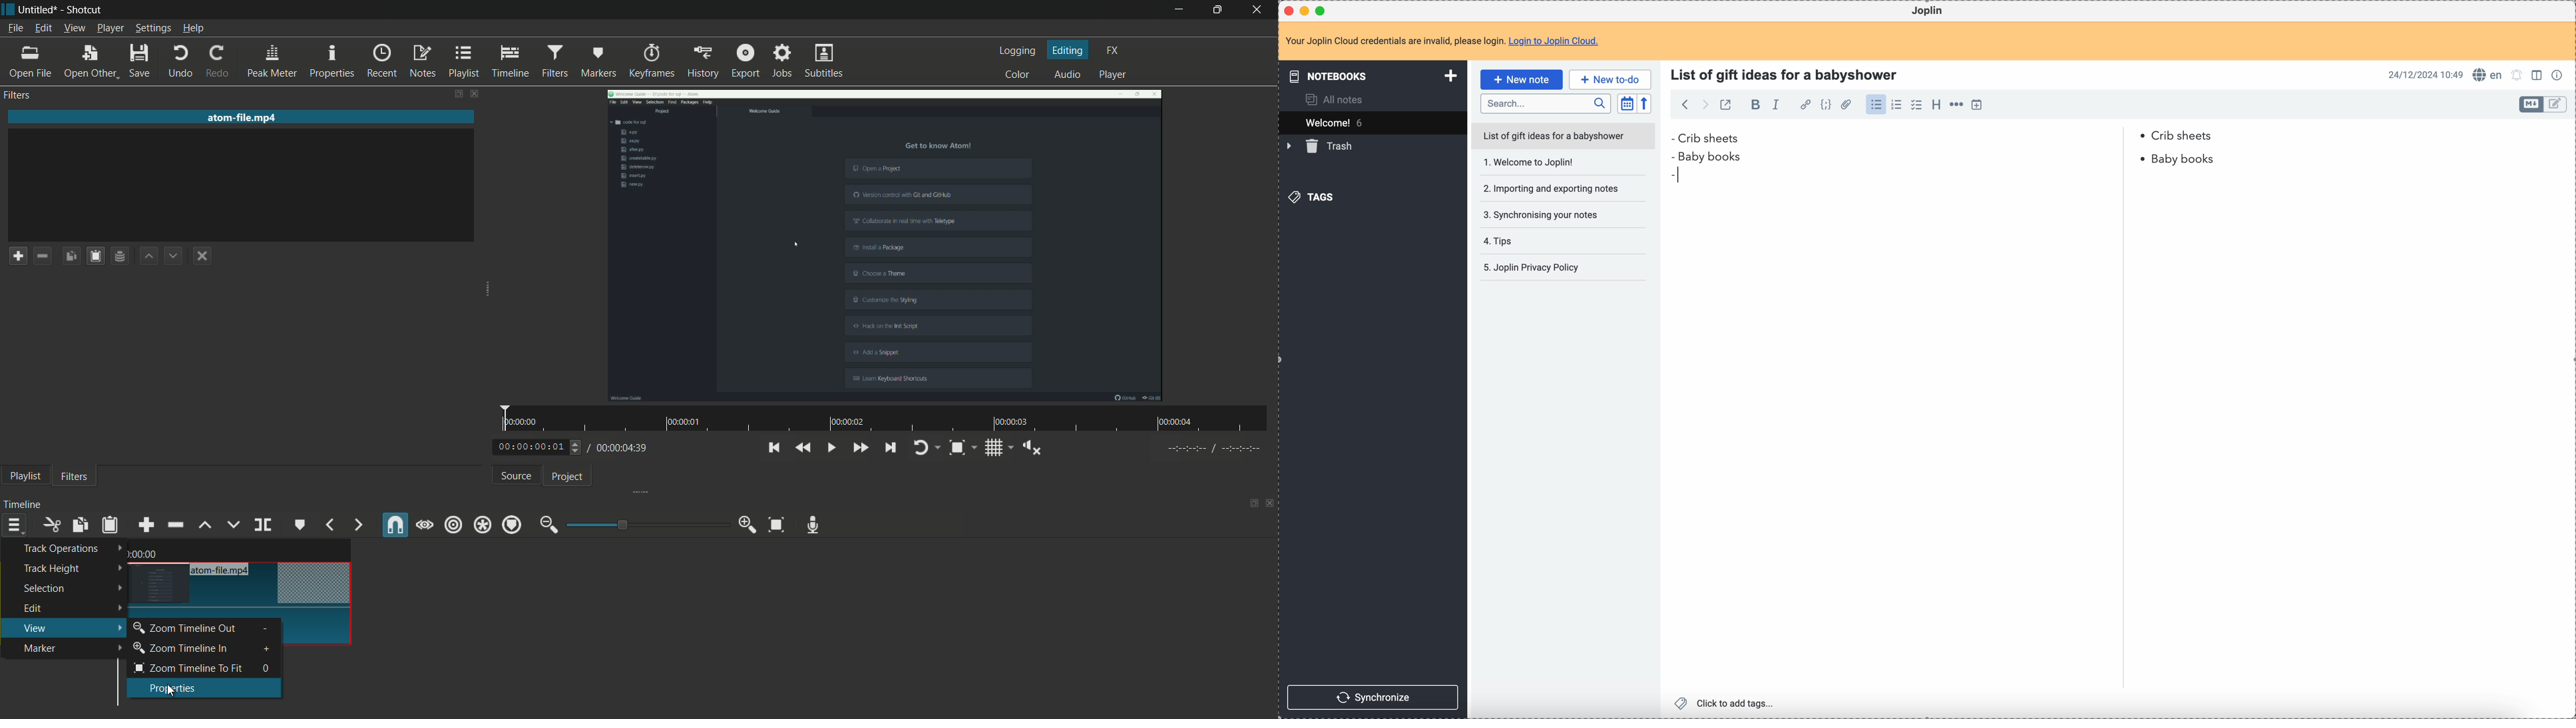 Image resolution: width=2576 pixels, height=728 pixels. I want to click on spell checker, so click(2489, 75).